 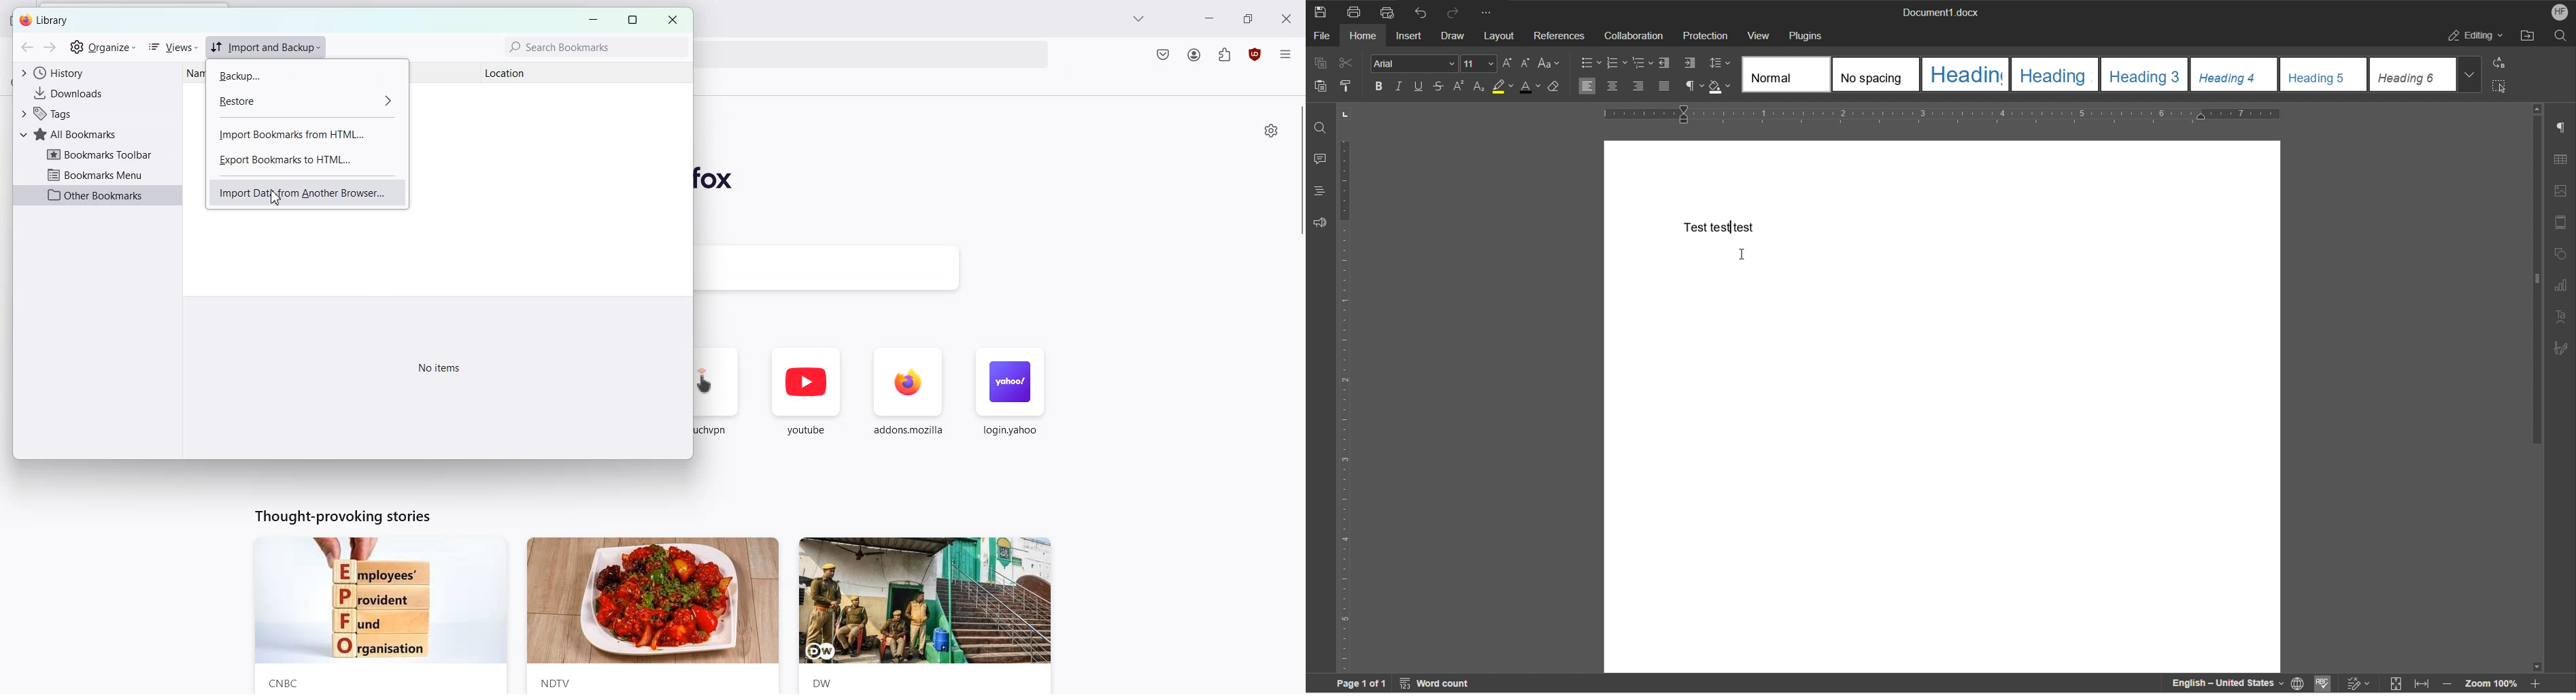 What do you see at coordinates (1412, 35) in the screenshot?
I see `Insert` at bounding box center [1412, 35].